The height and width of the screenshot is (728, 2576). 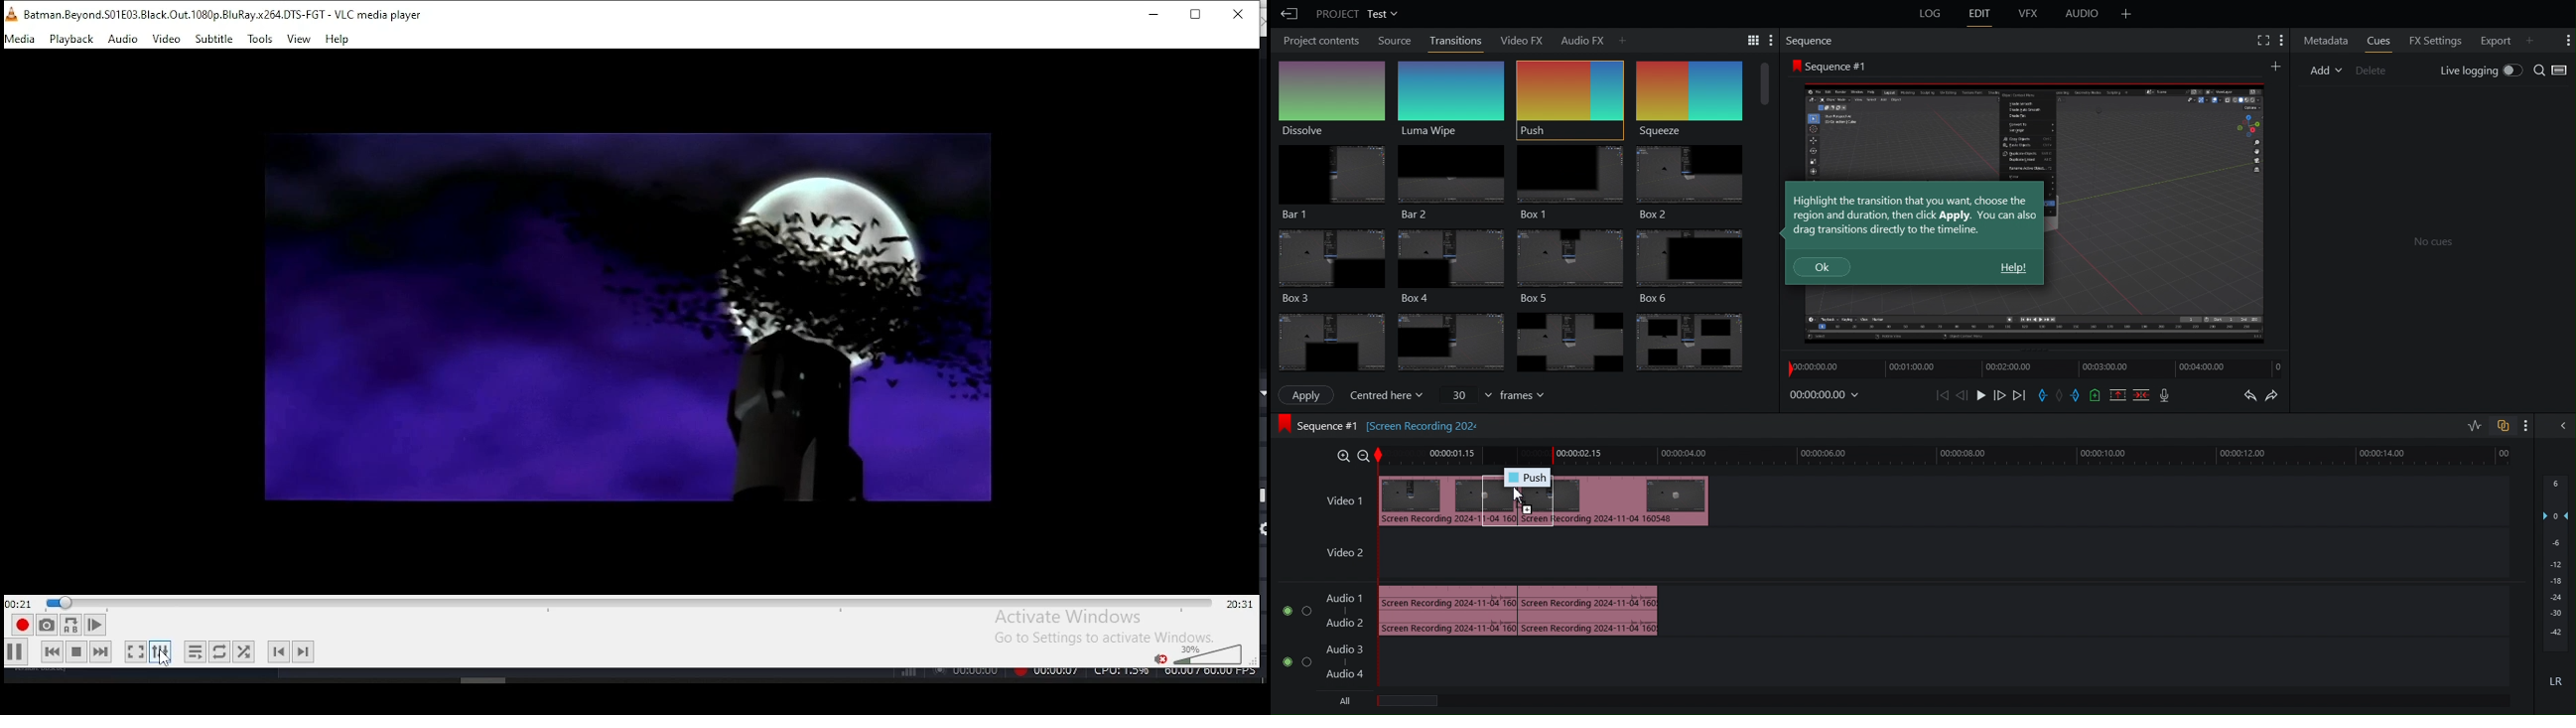 What do you see at coordinates (2552, 70) in the screenshot?
I see `Search` at bounding box center [2552, 70].